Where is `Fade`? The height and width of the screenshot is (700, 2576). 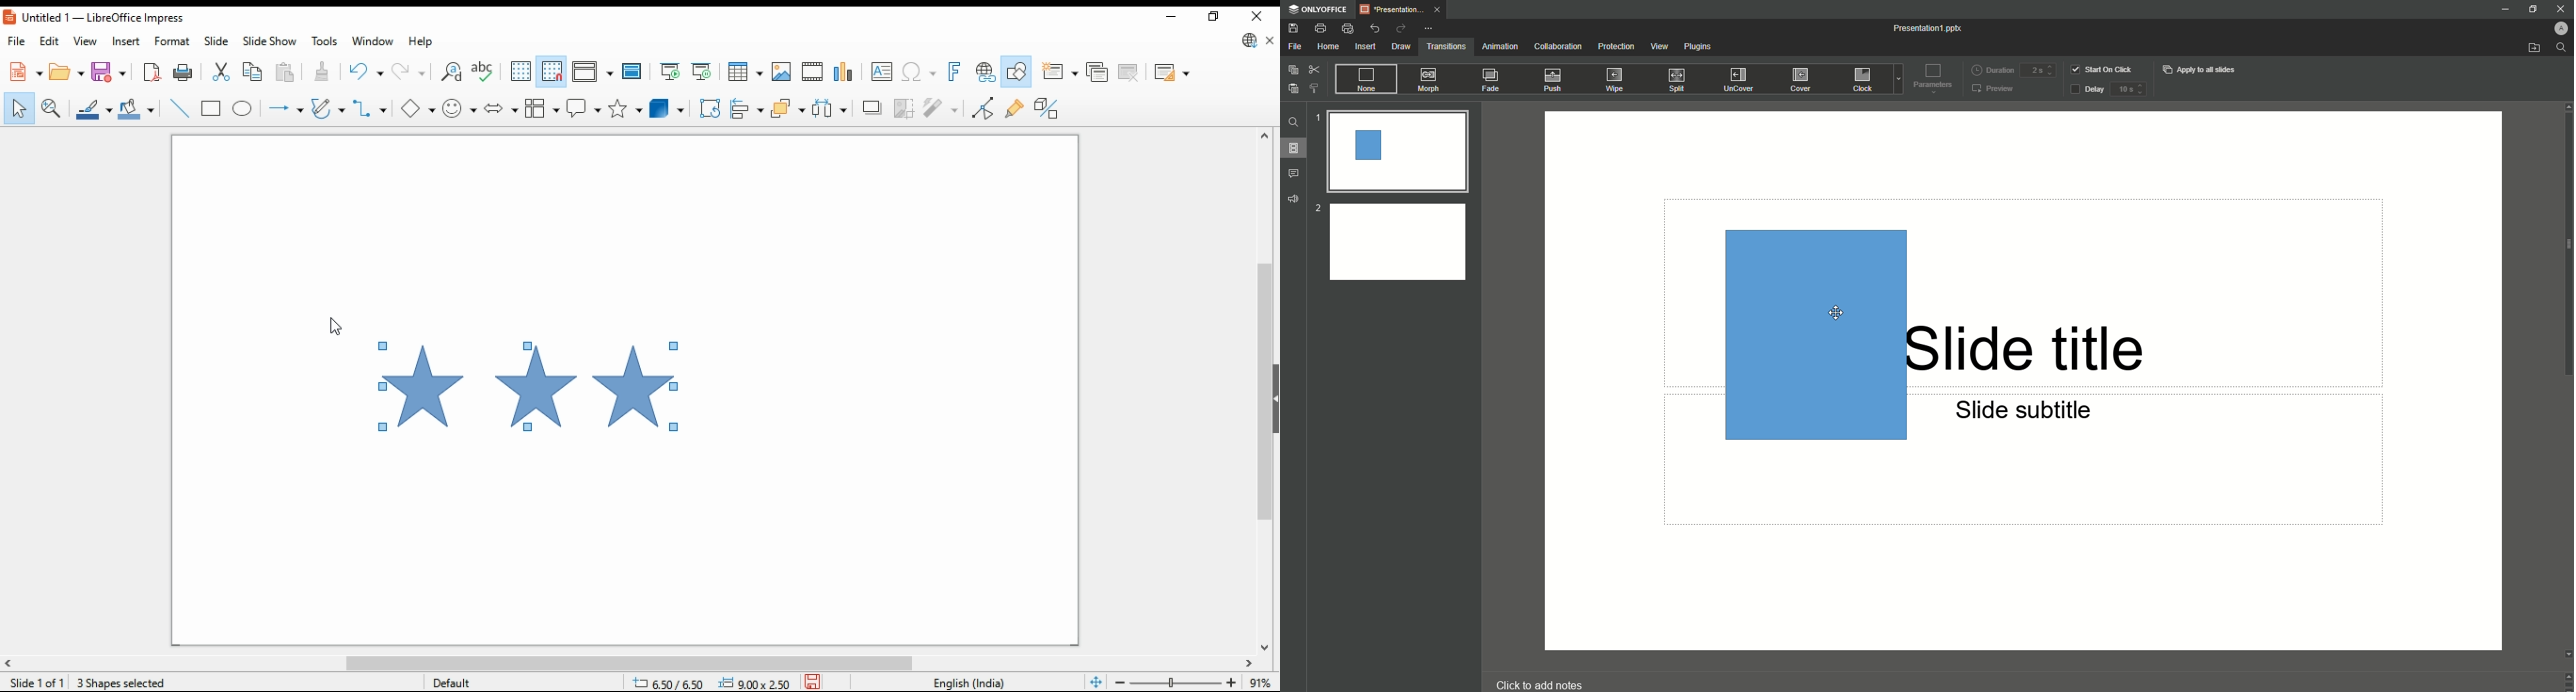 Fade is located at coordinates (1492, 80).